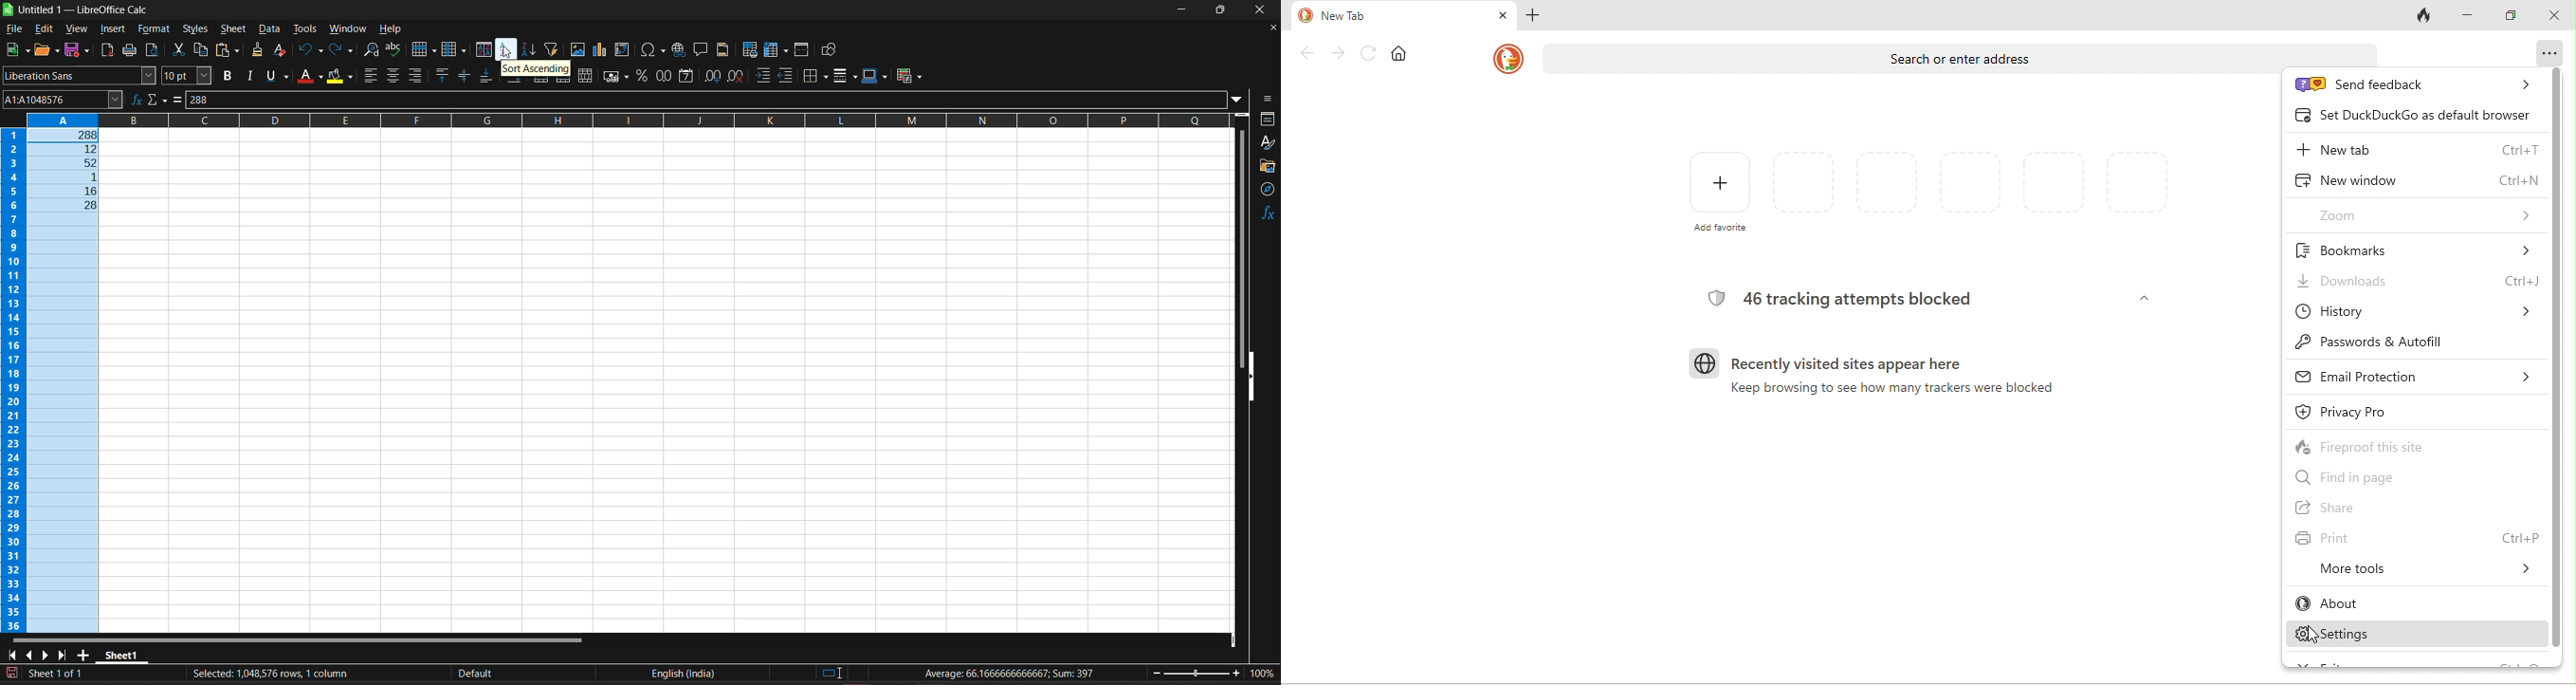 This screenshot has width=2576, height=700. I want to click on forward, so click(1339, 54).